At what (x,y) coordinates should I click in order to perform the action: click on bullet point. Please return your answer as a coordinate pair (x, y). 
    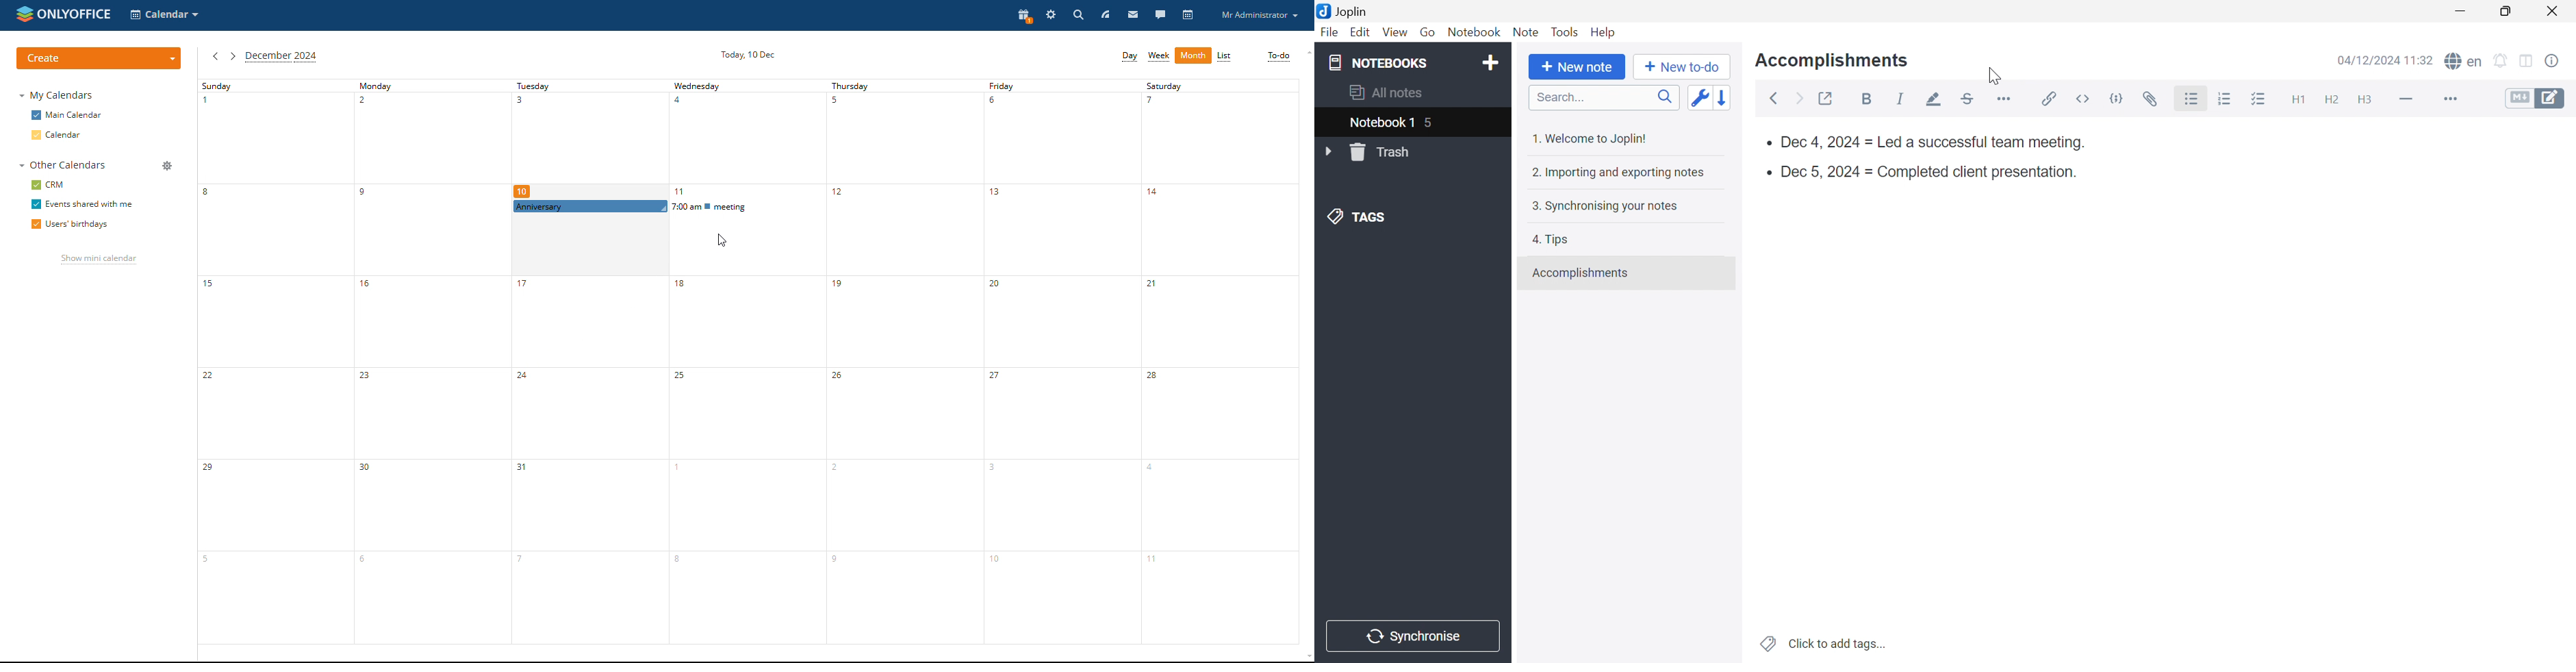
    Looking at the image, I should click on (1765, 143).